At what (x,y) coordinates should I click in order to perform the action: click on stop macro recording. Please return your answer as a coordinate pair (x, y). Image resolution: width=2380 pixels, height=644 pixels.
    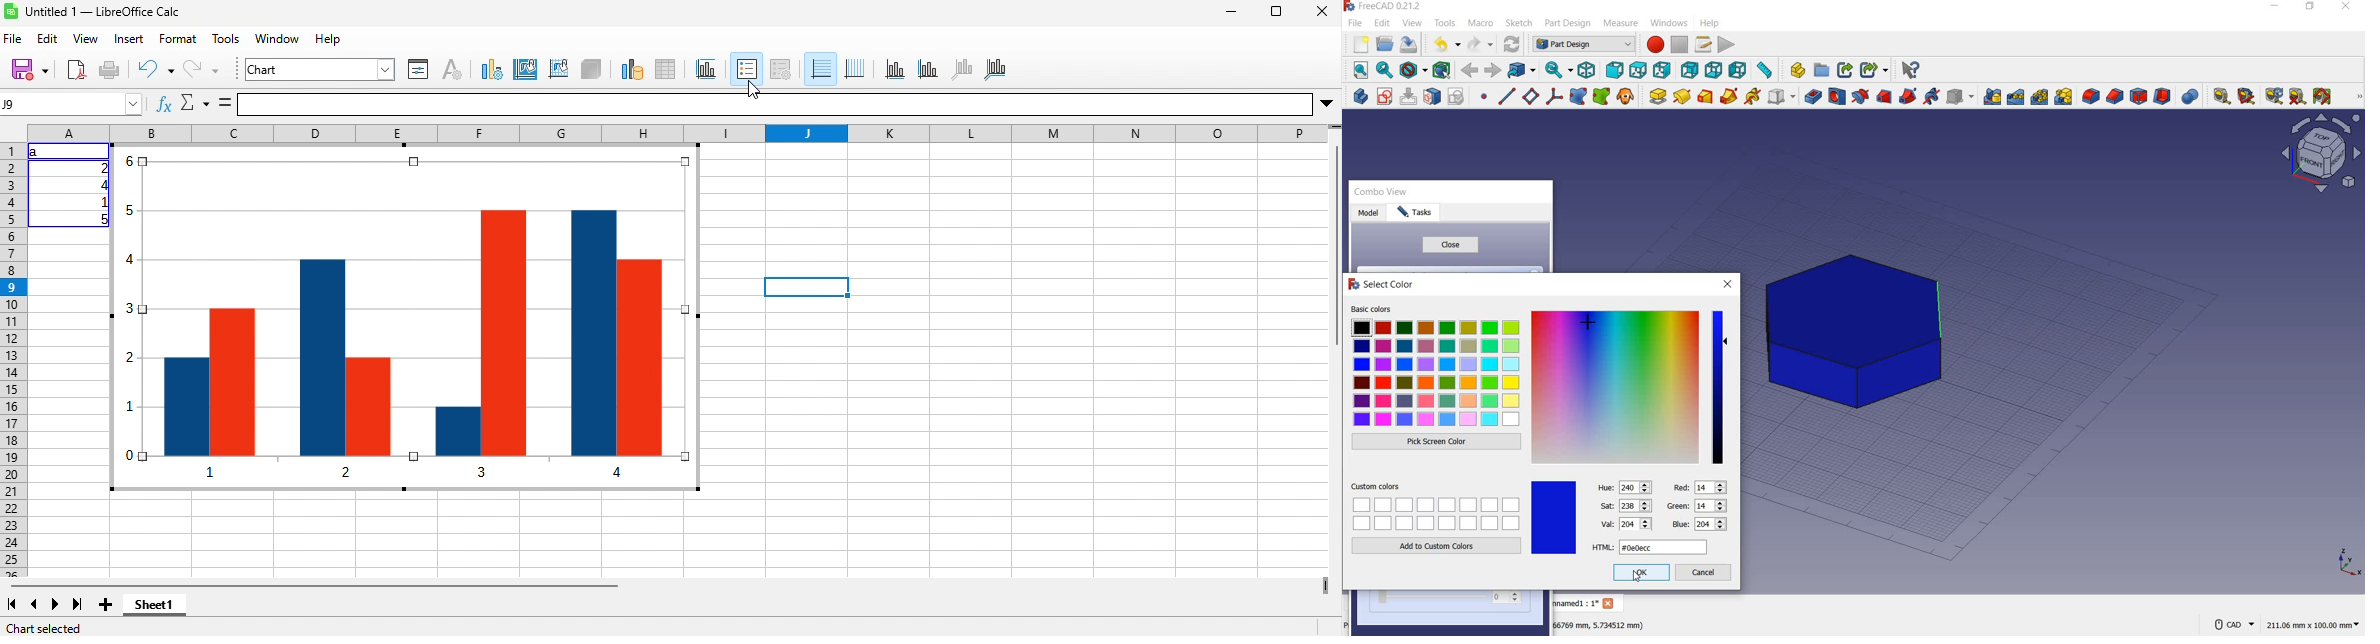
    Looking at the image, I should click on (1679, 44).